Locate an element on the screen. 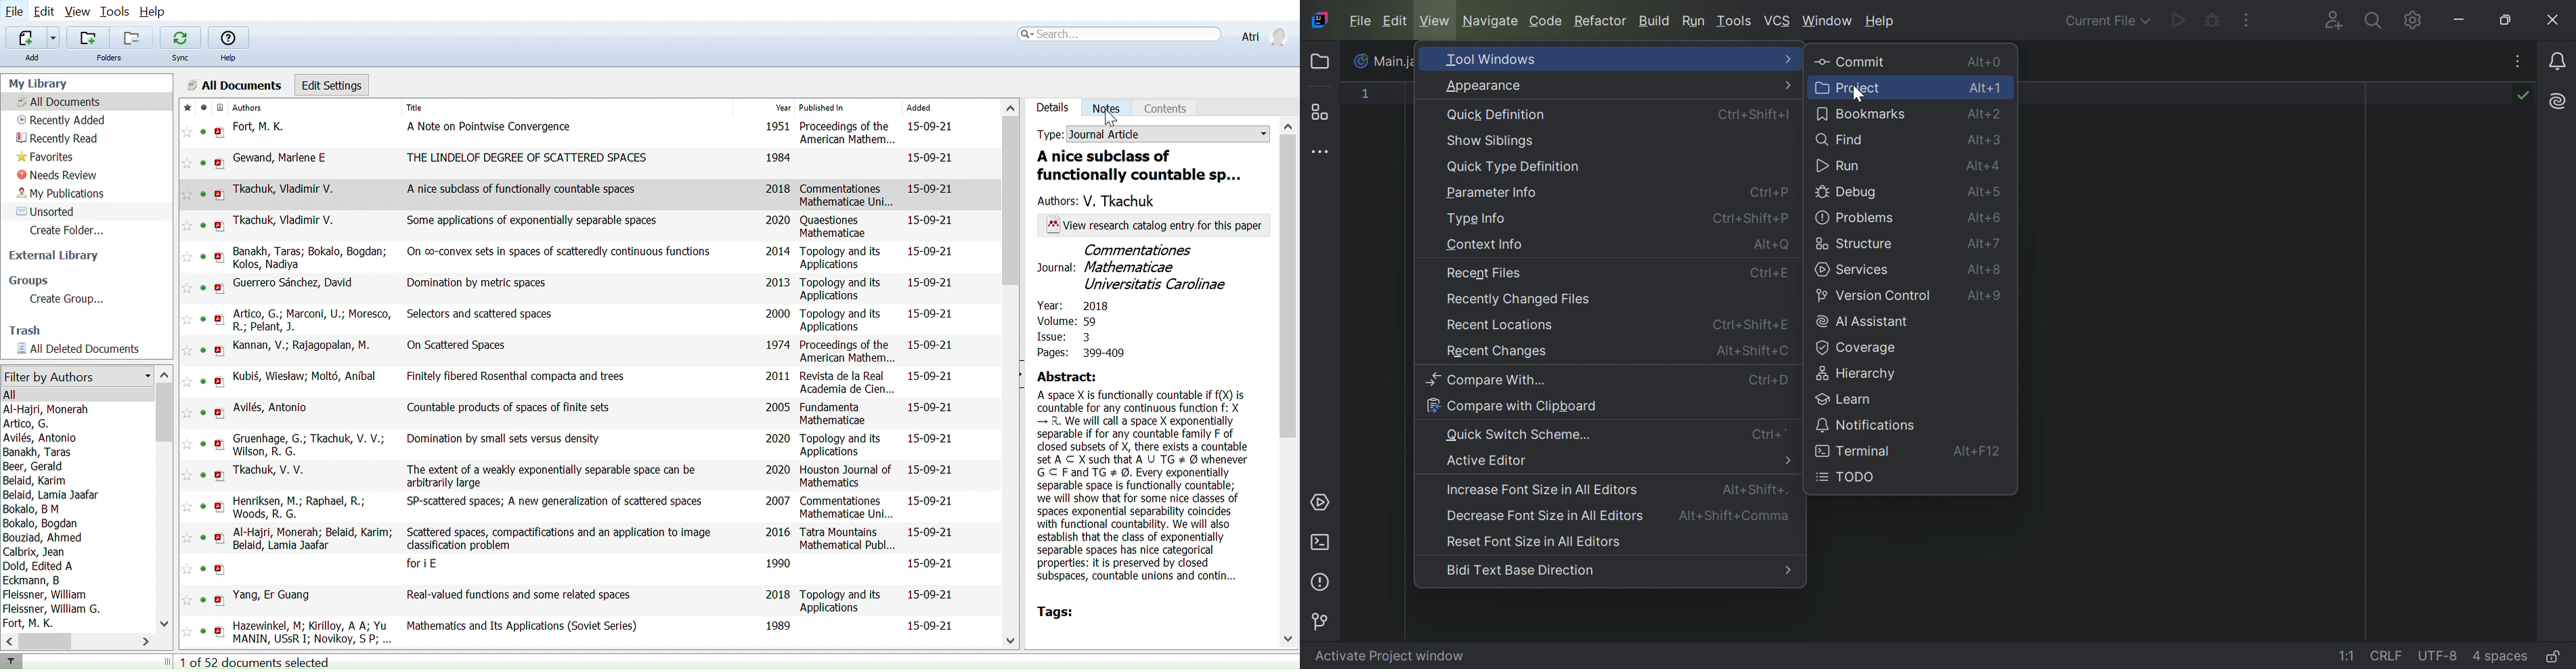 The height and width of the screenshot is (672, 2576). Navigate is located at coordinates (1491, 21).